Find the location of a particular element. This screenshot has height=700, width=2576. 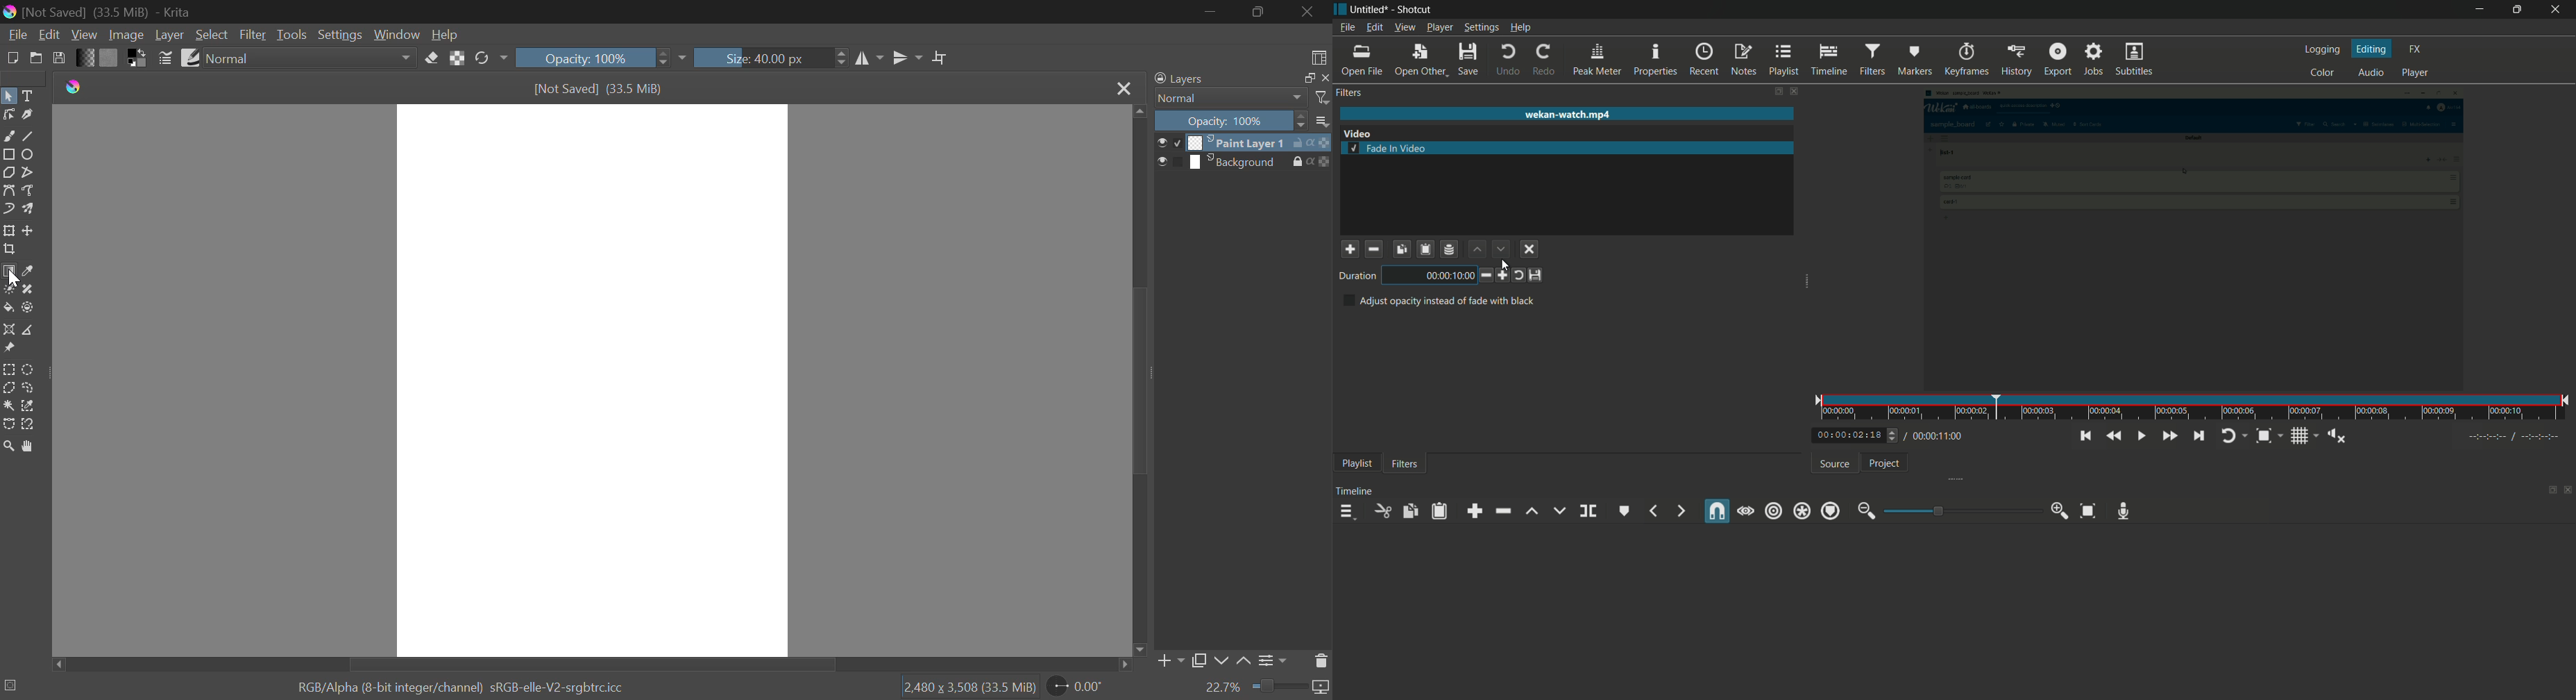

show volume control is located at coordinates (2338, 437).